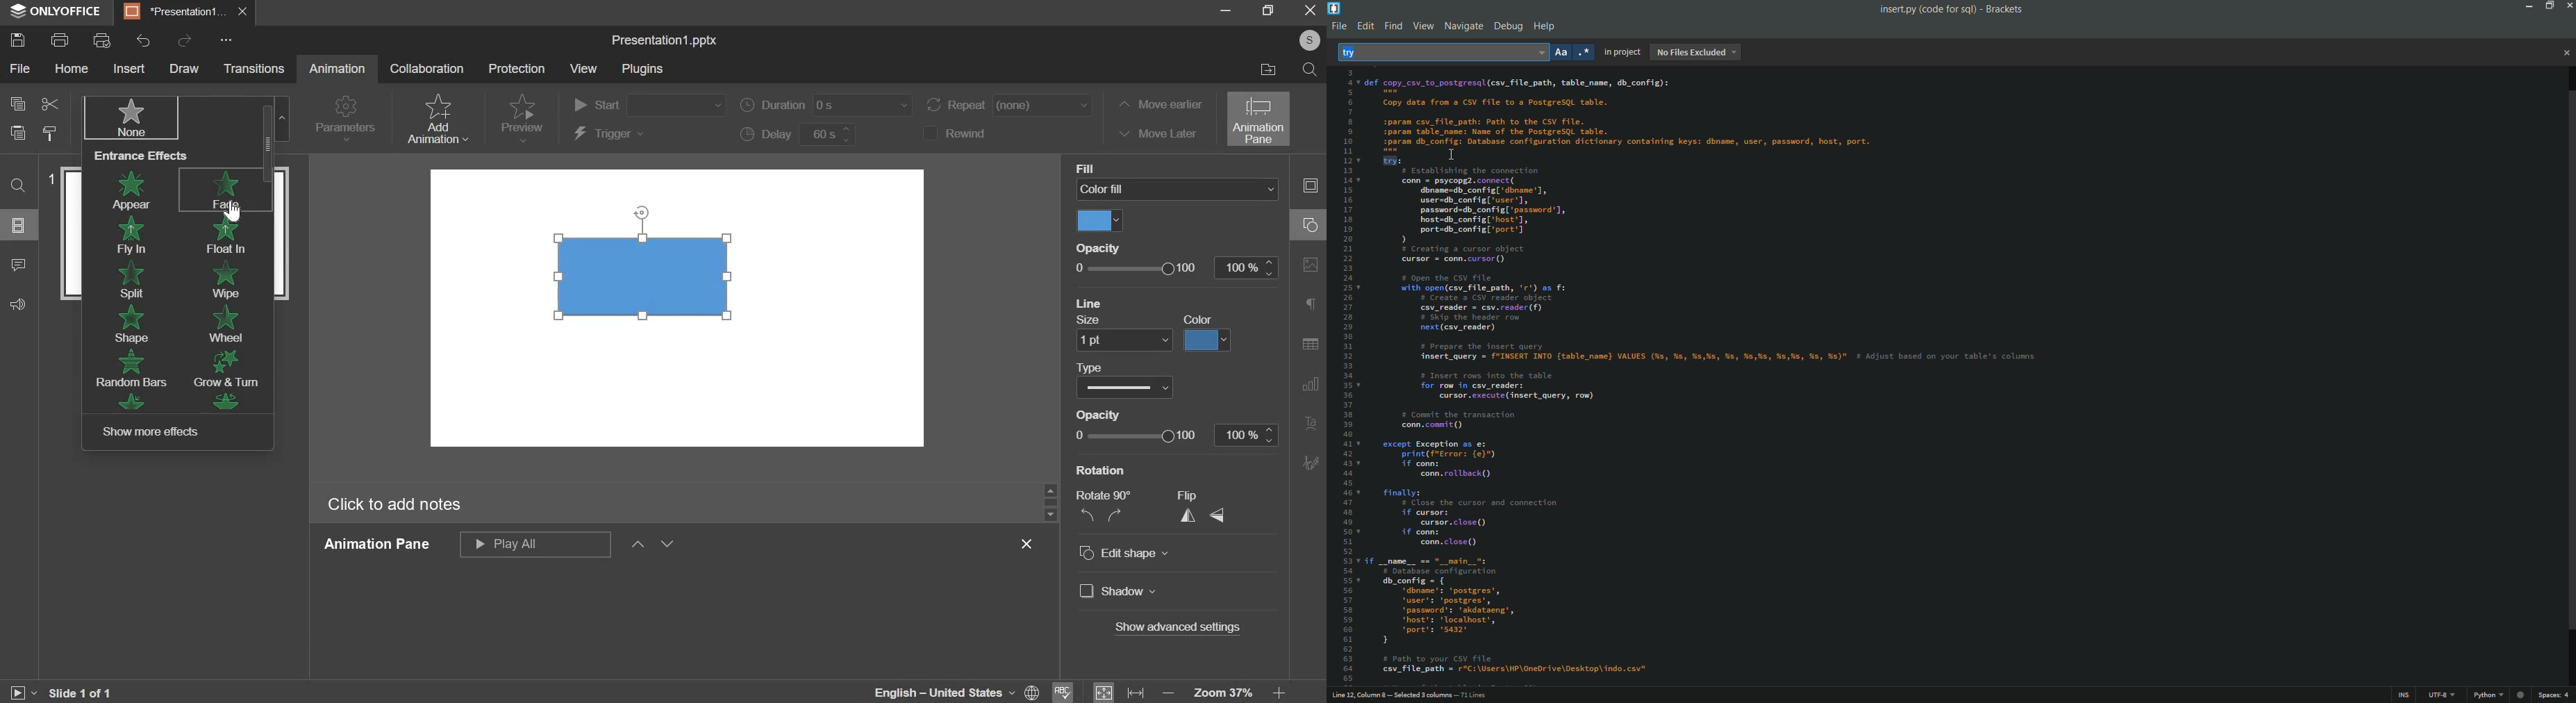 The image size is (2576, 728). I want to click on Fill, so click(1087, 166).